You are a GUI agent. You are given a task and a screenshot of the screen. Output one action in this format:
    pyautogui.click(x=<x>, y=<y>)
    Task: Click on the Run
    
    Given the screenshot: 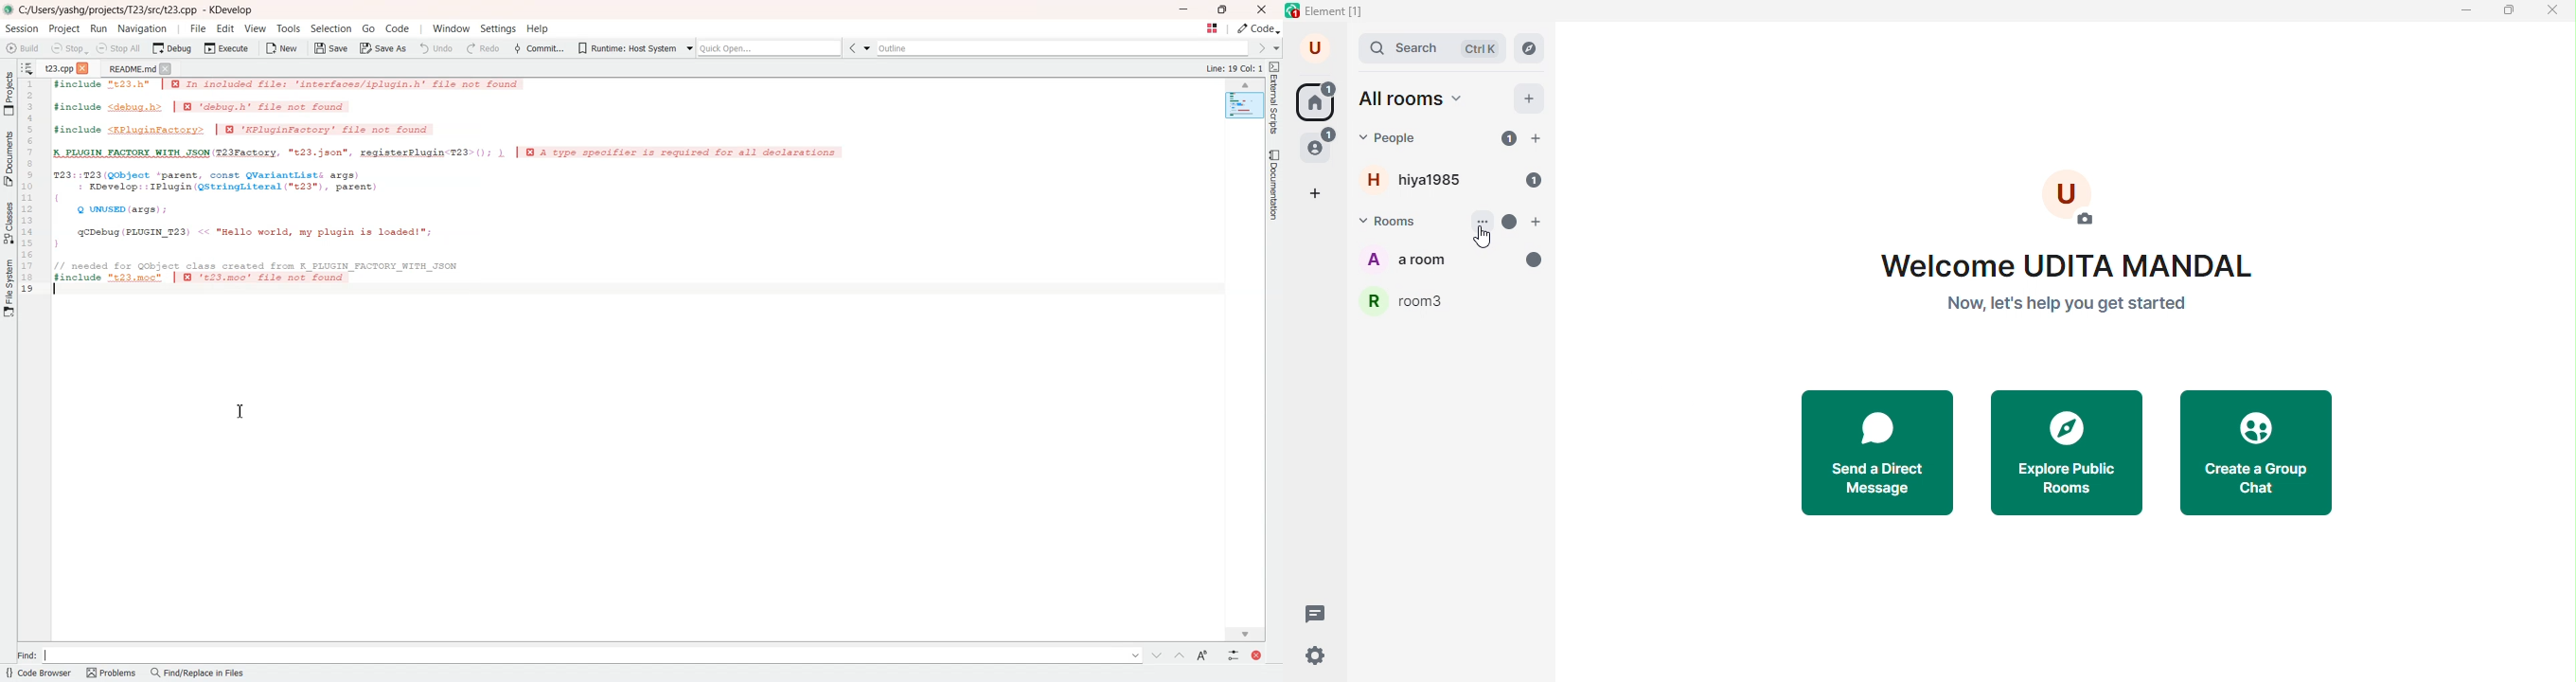 What is the action you would take?
    pyautogui.click(x=100, y=28)
    